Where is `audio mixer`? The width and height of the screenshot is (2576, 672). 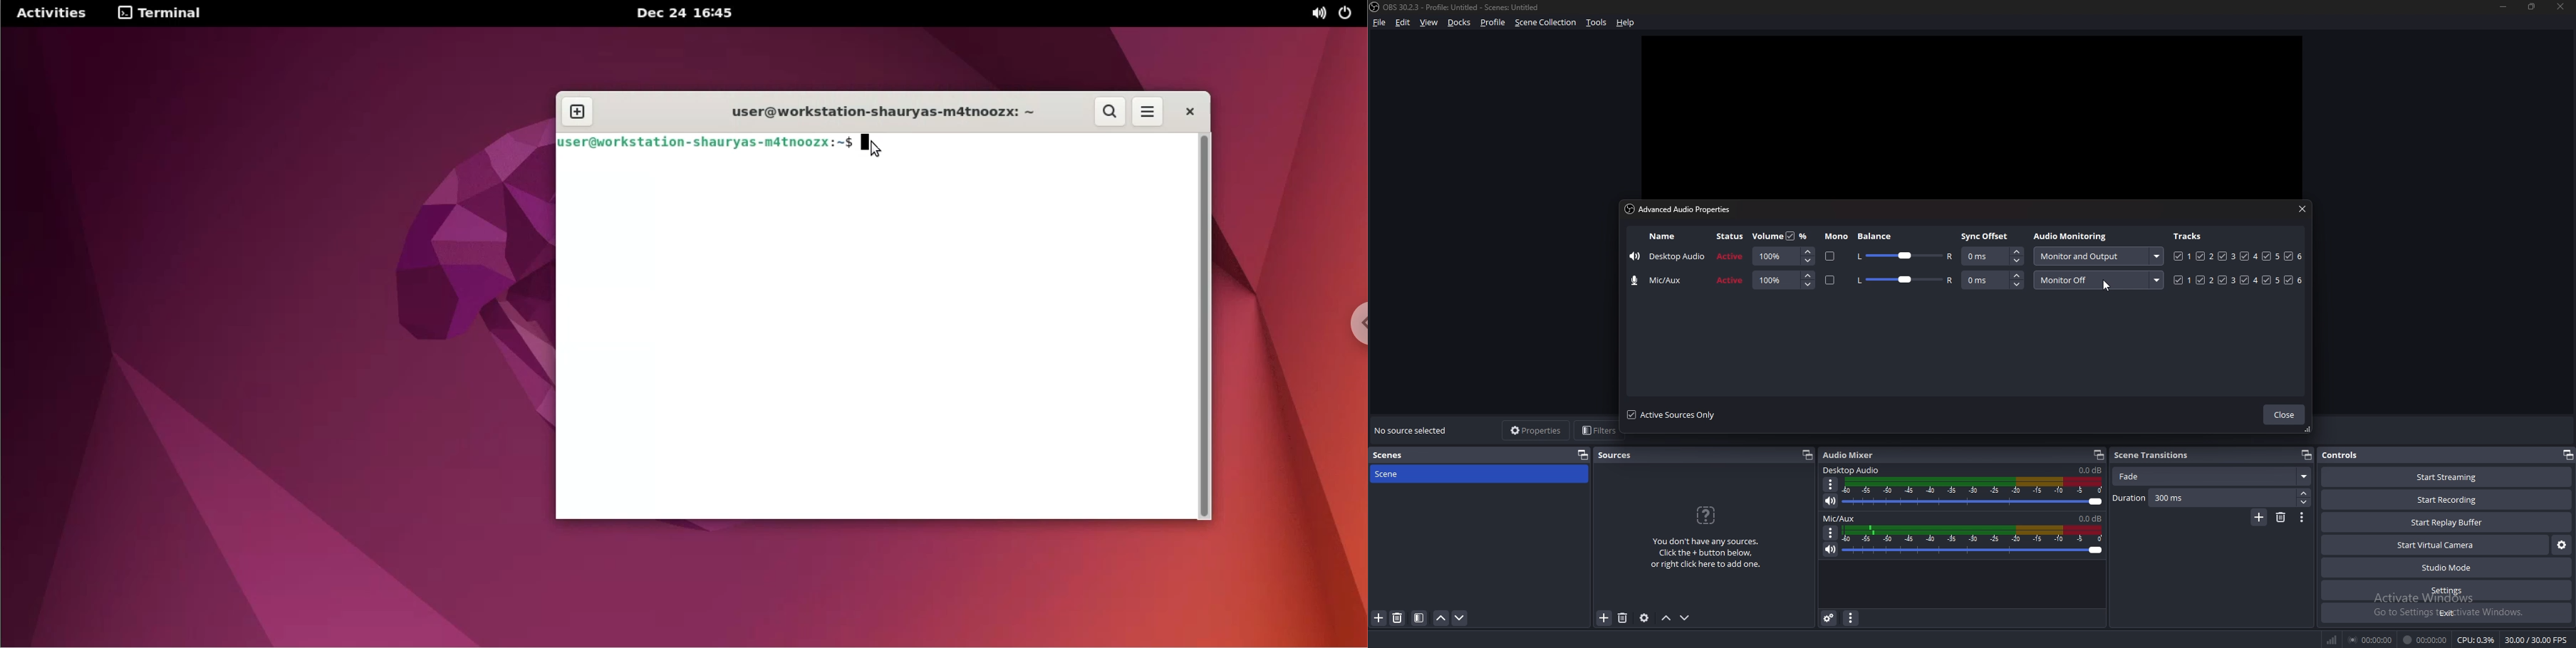
audio mixer is located at coordinates (1853, 455).